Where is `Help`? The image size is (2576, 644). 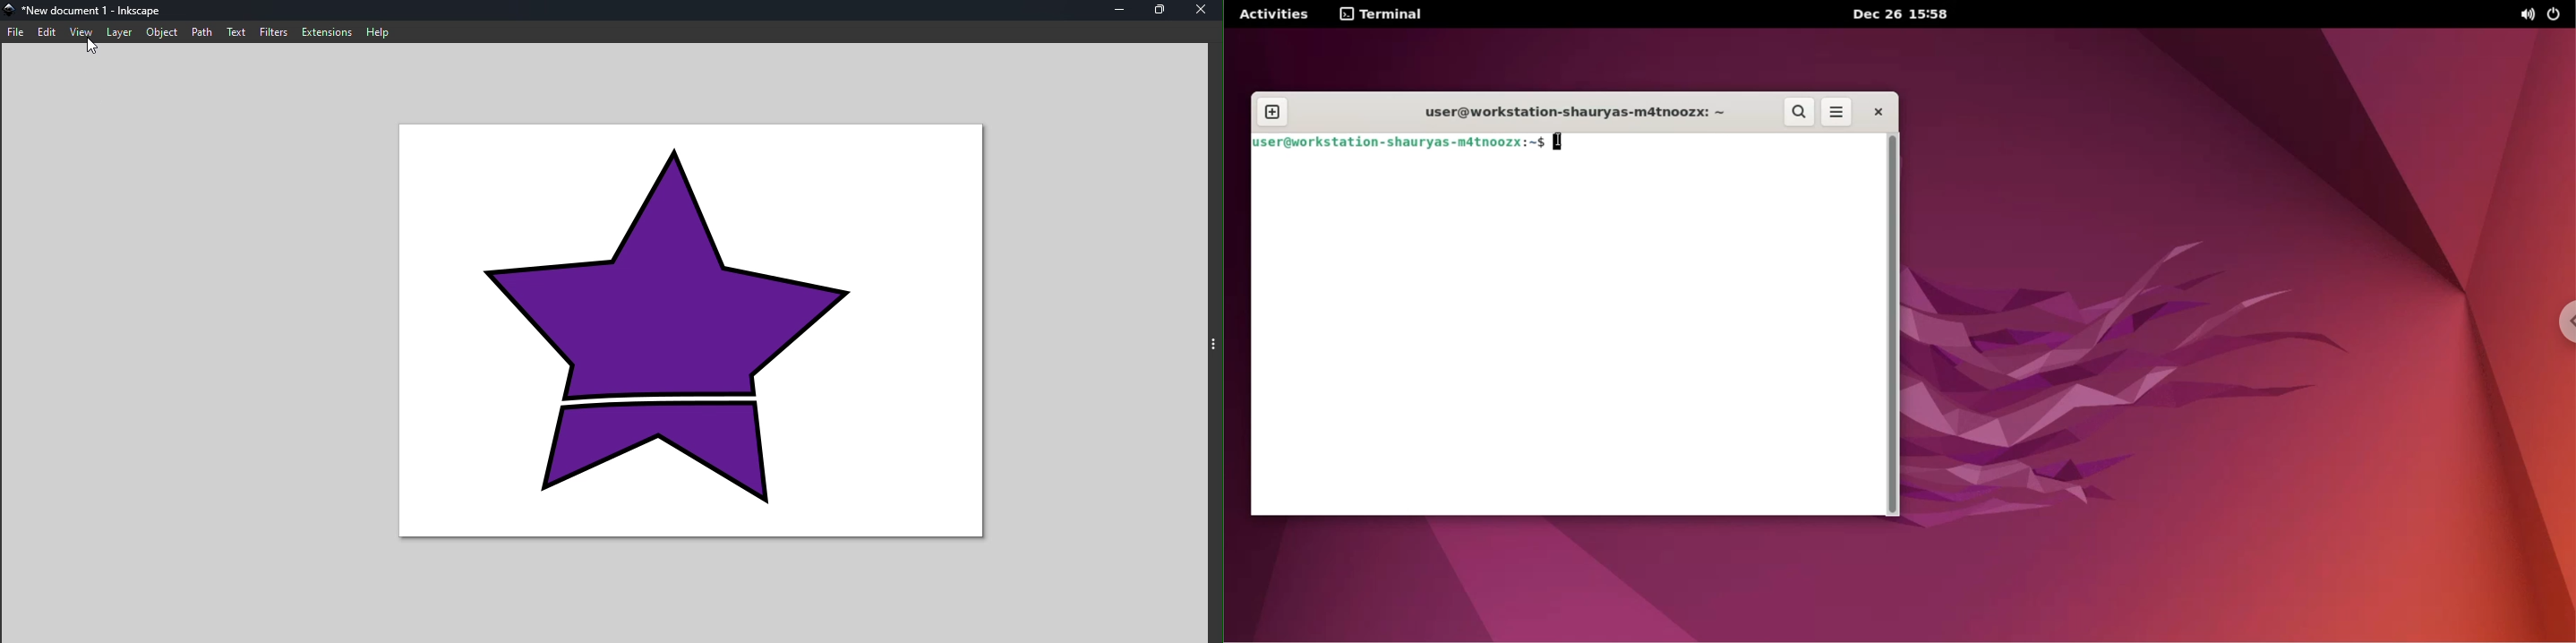
Help is located at coordinates (380, 30).